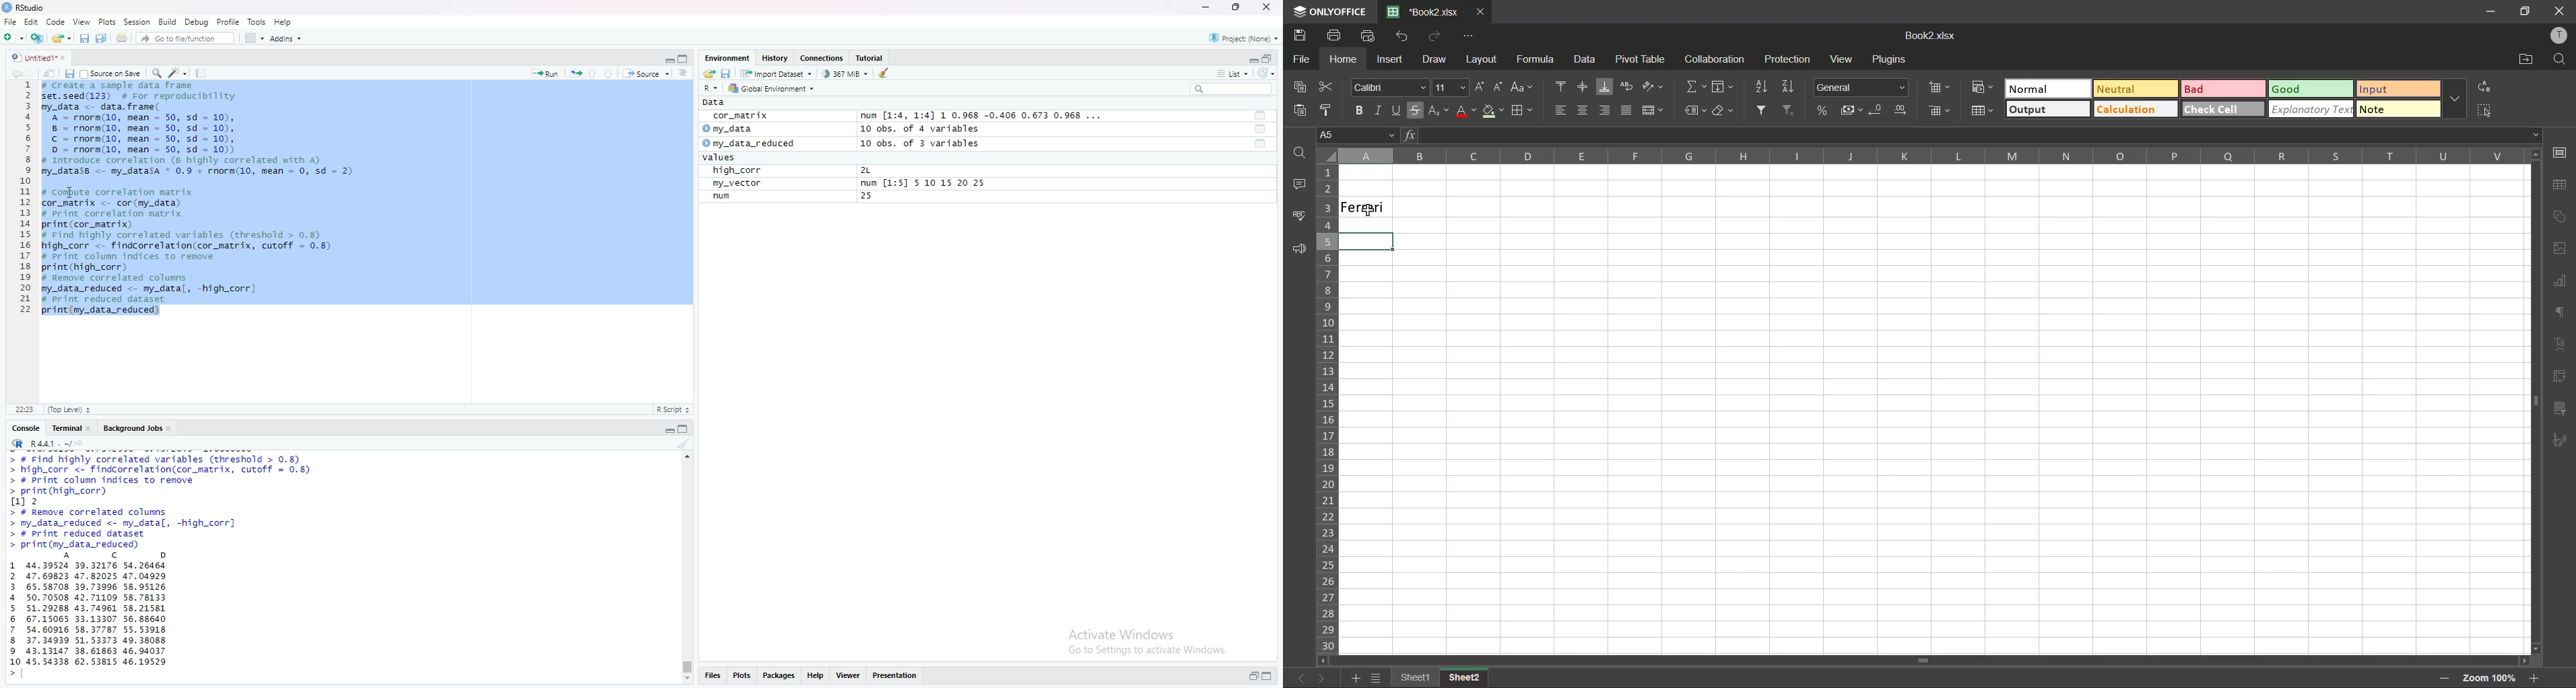 The image size is (2576, 700). Describe the element at coordinates (815, 676) in the screenshot. I see `Help` at that location.